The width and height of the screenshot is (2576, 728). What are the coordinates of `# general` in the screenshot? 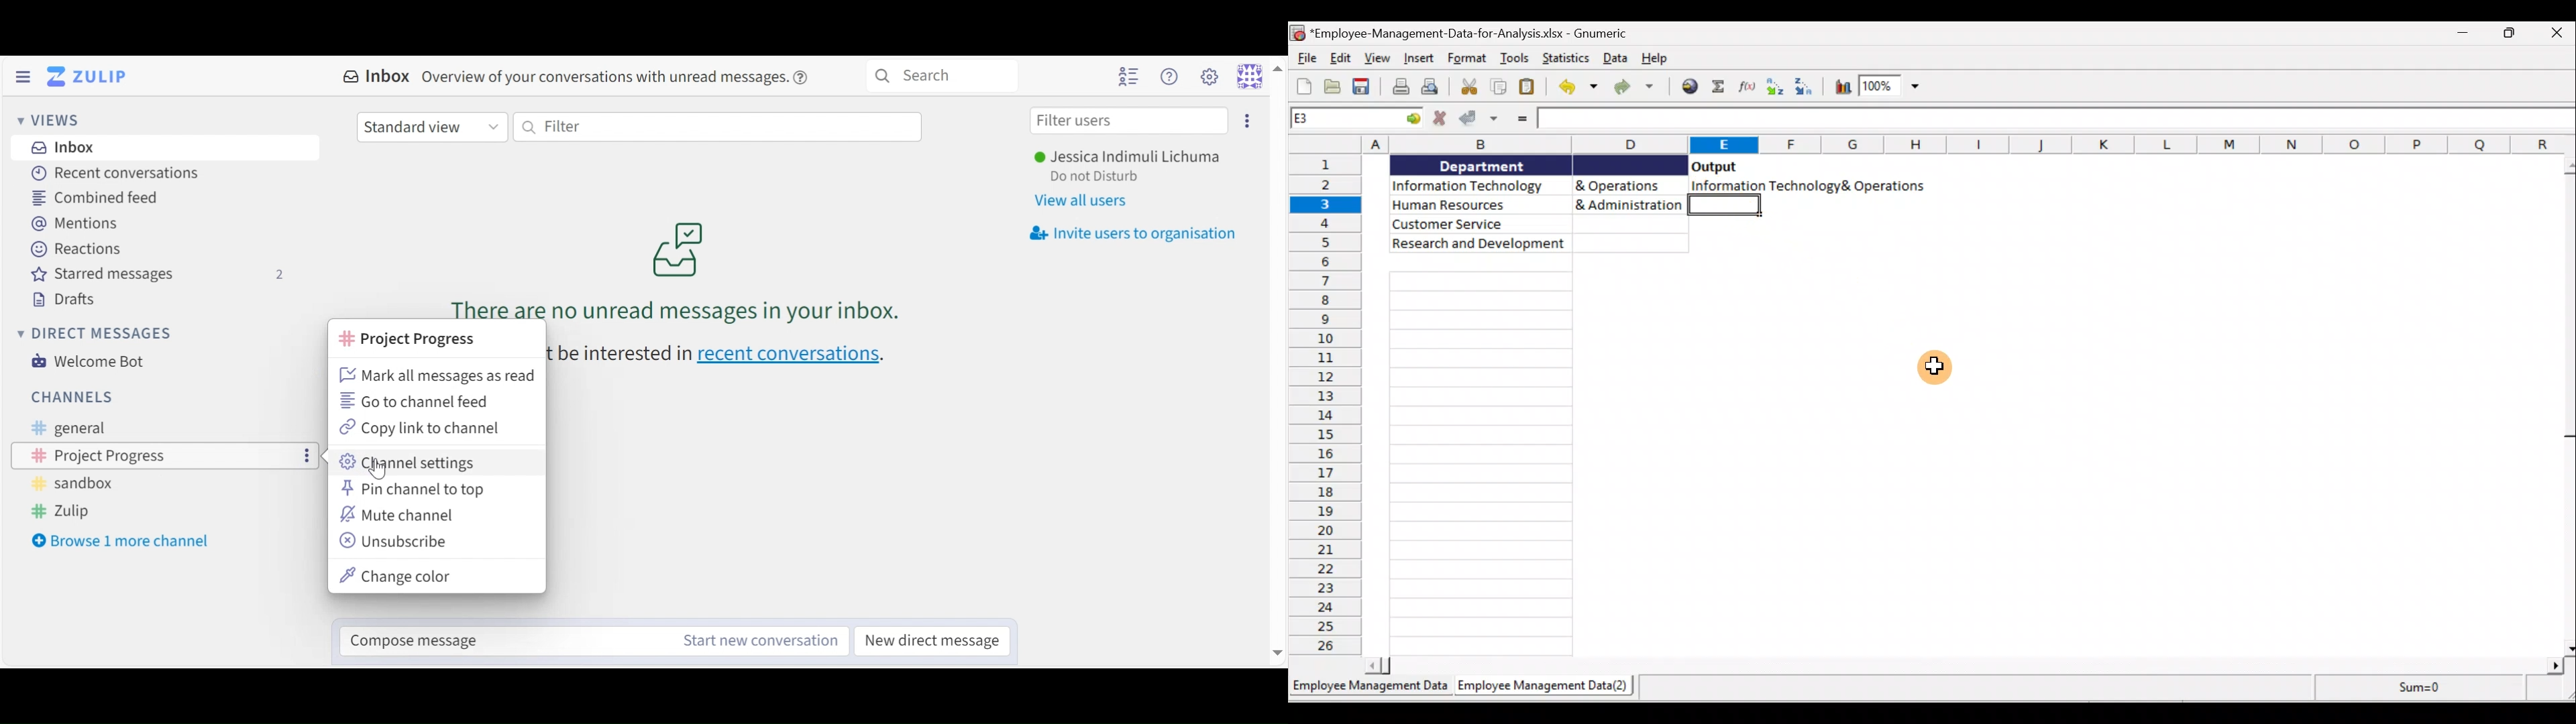 It's located at (88, 430).